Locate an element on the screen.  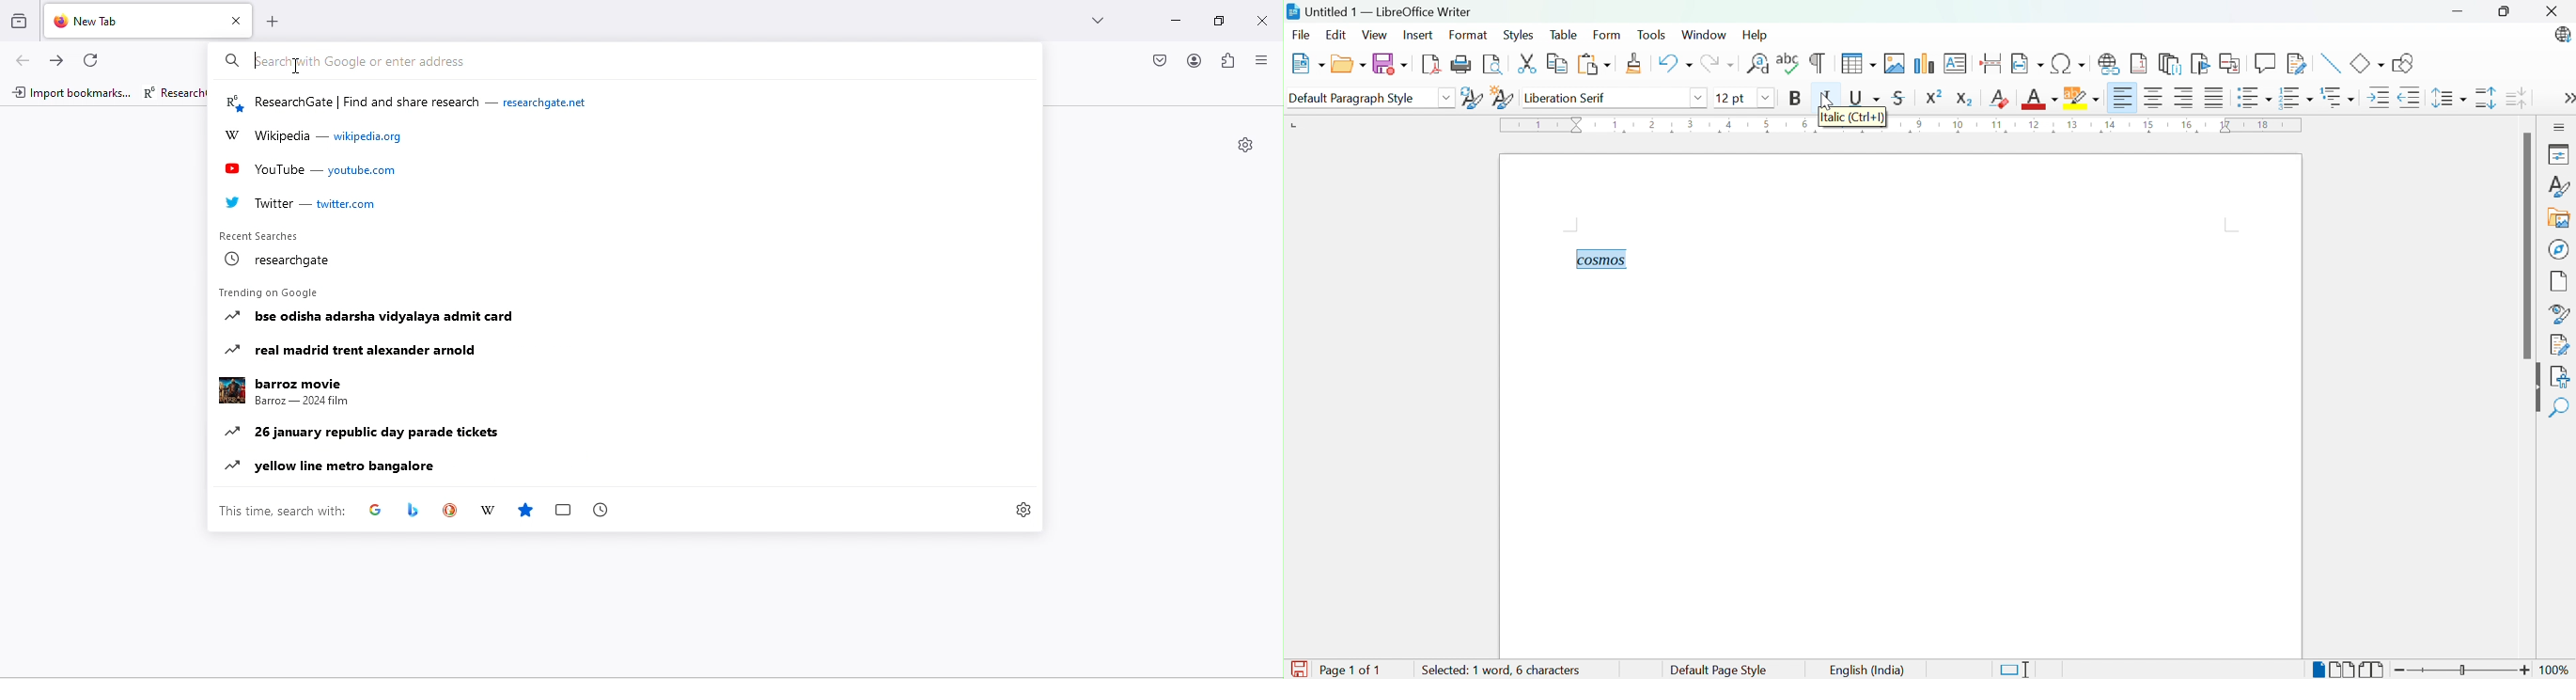
Zoom in is located at coordinates (2526, 670).